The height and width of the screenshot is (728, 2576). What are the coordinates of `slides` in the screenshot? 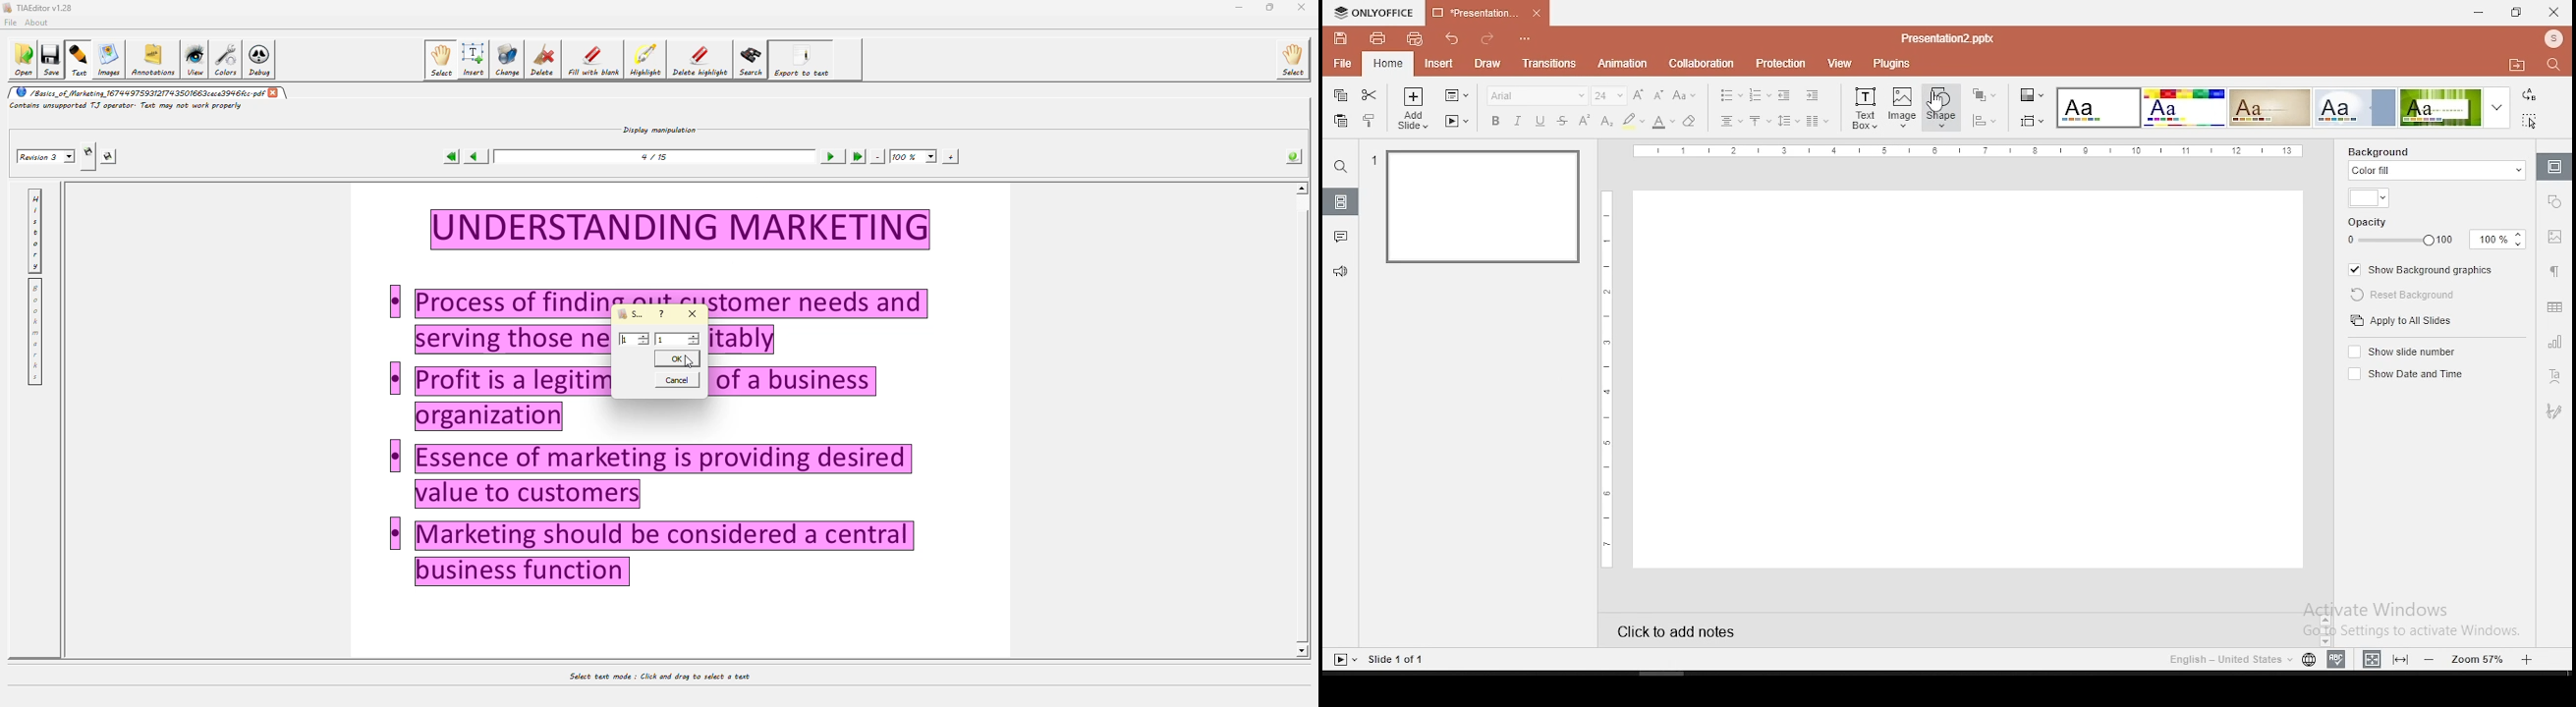 It's located at (1339, 201).